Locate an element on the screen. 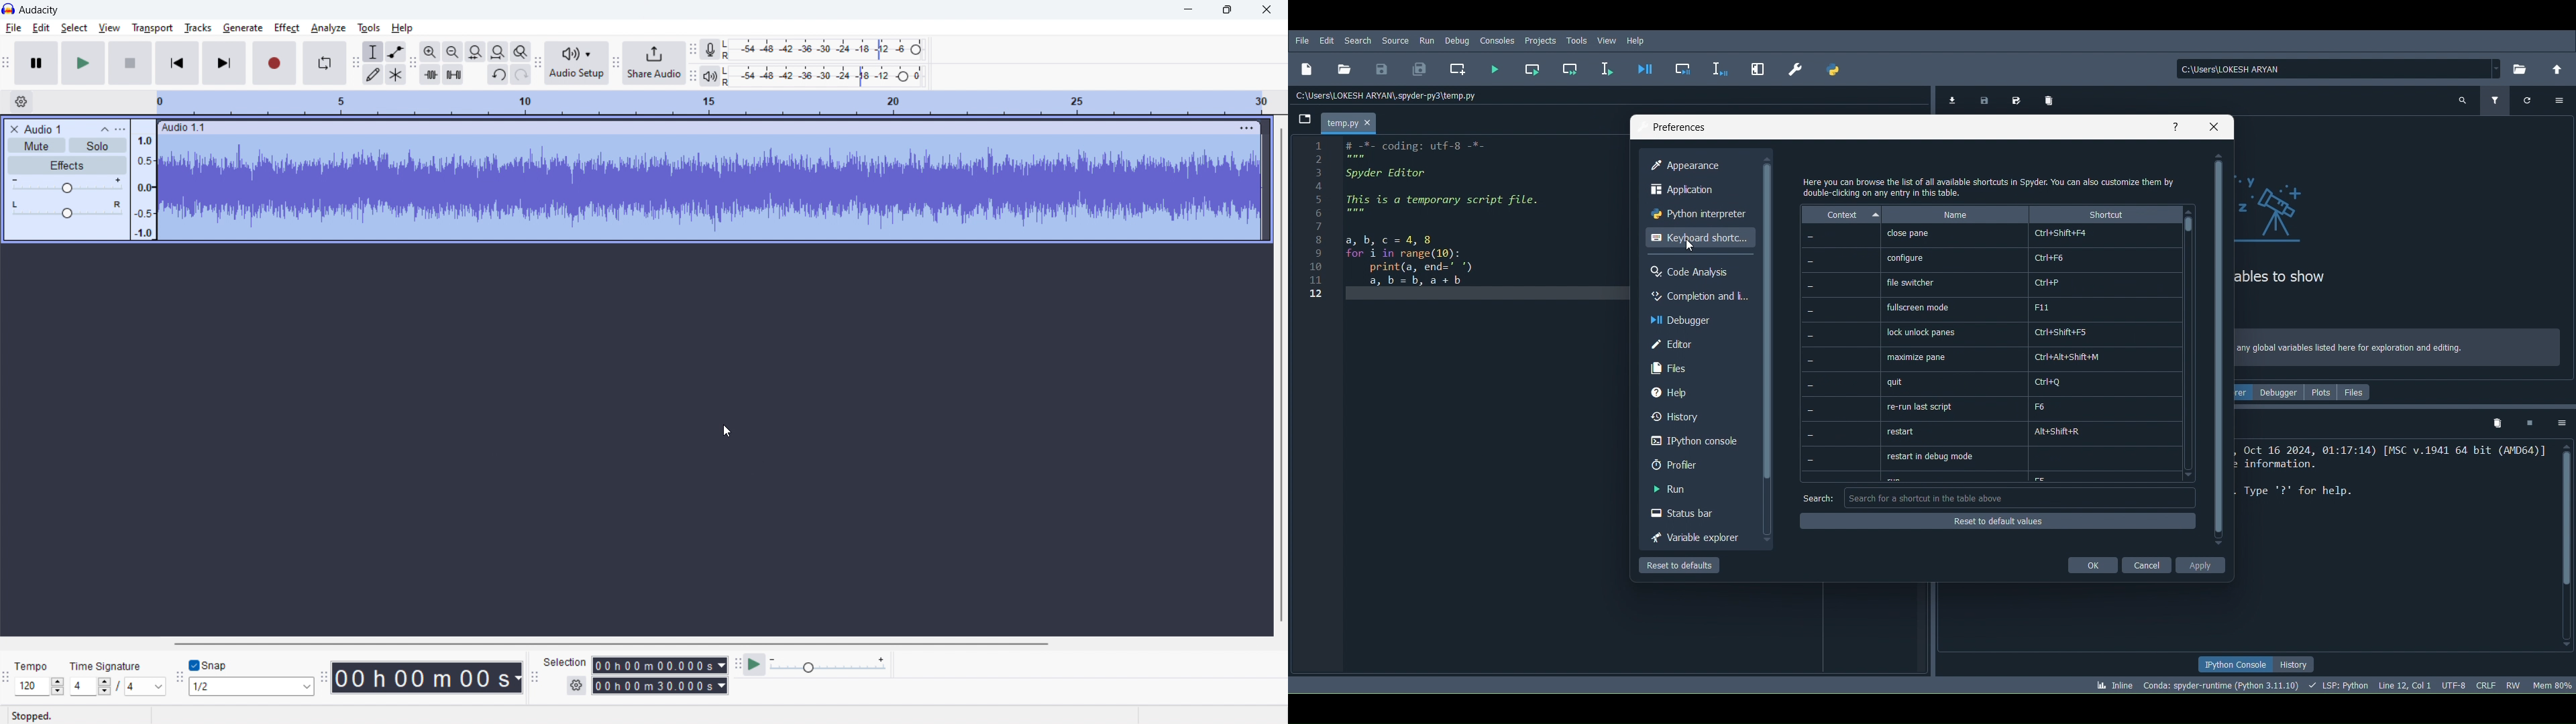  toggle snap is located at coordinates (210, 665).